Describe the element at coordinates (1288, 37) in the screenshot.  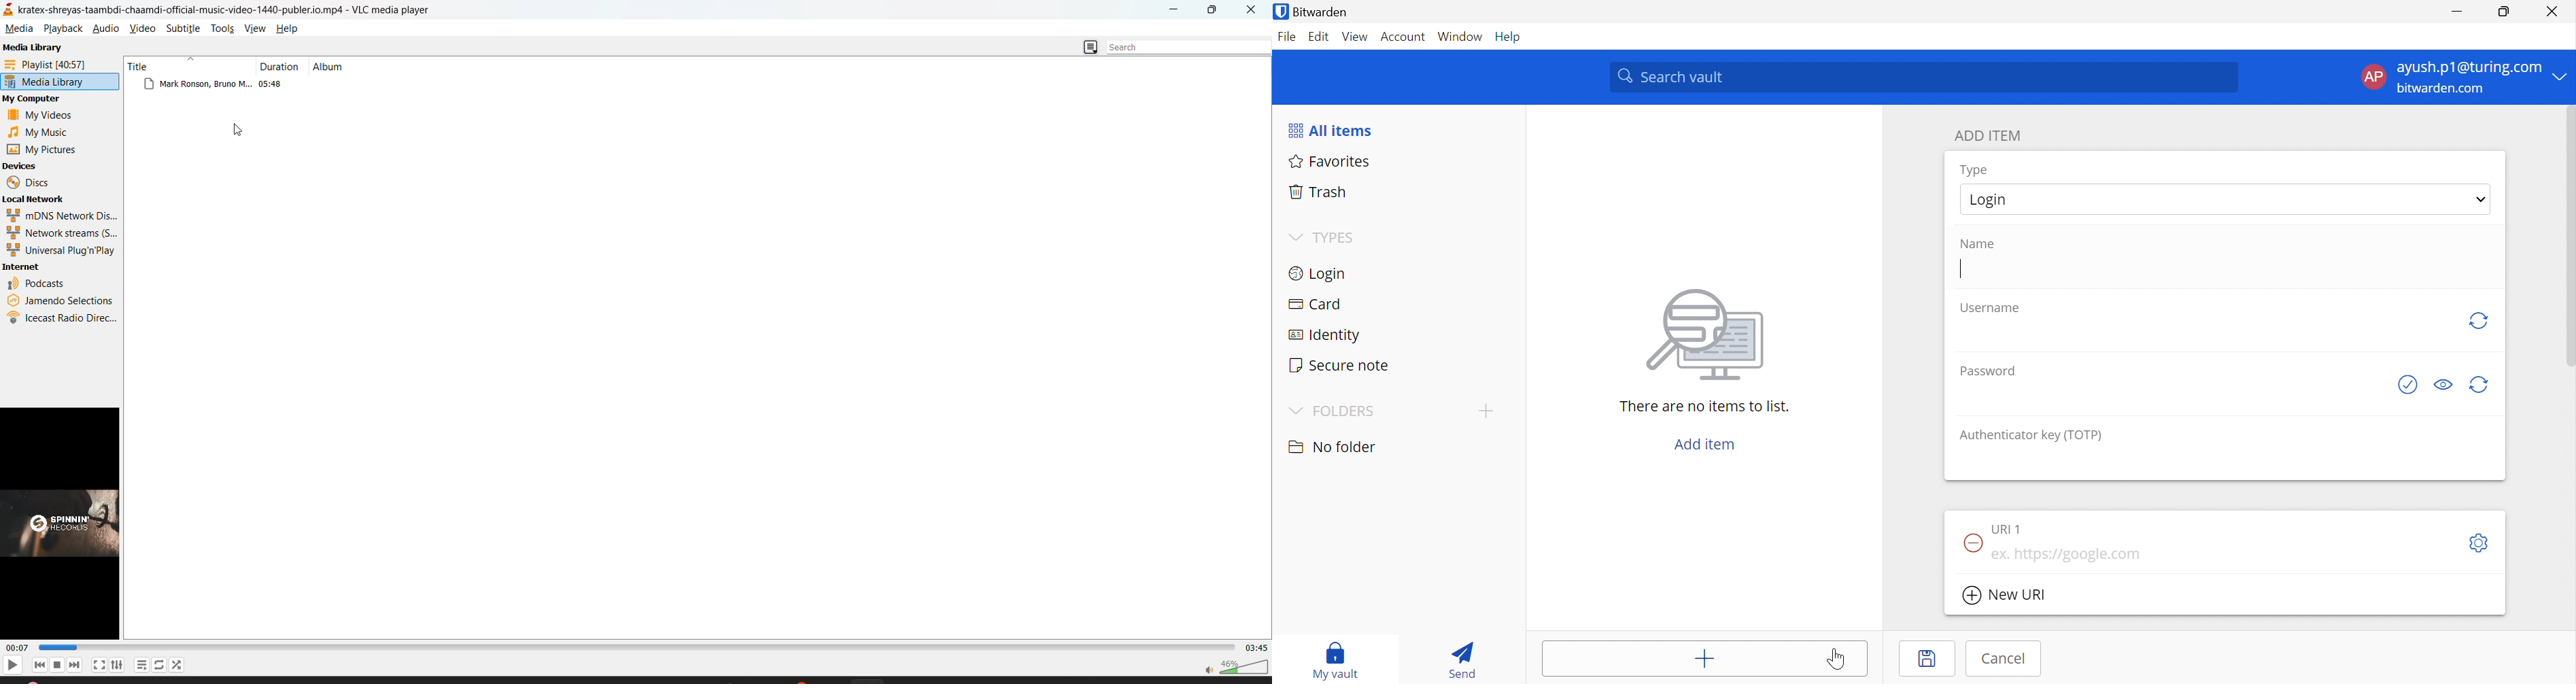
I see `File` at that location.